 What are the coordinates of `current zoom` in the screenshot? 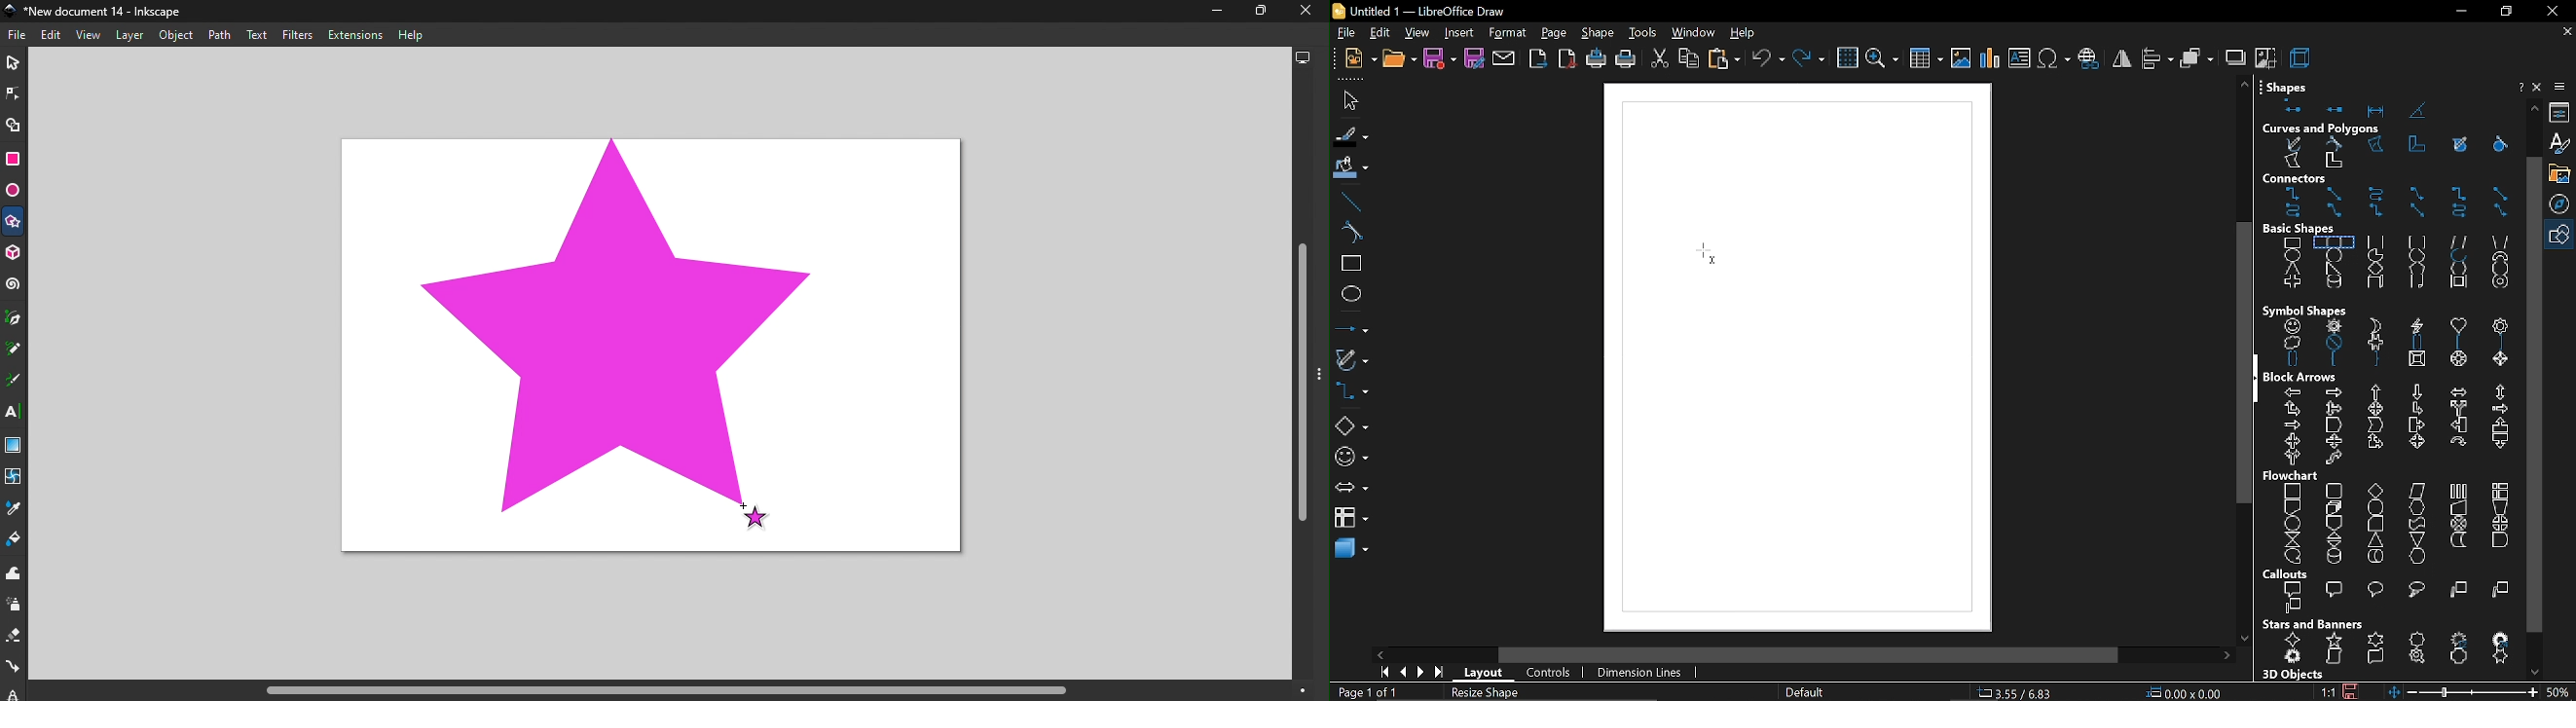 It's located at (2559, 691).